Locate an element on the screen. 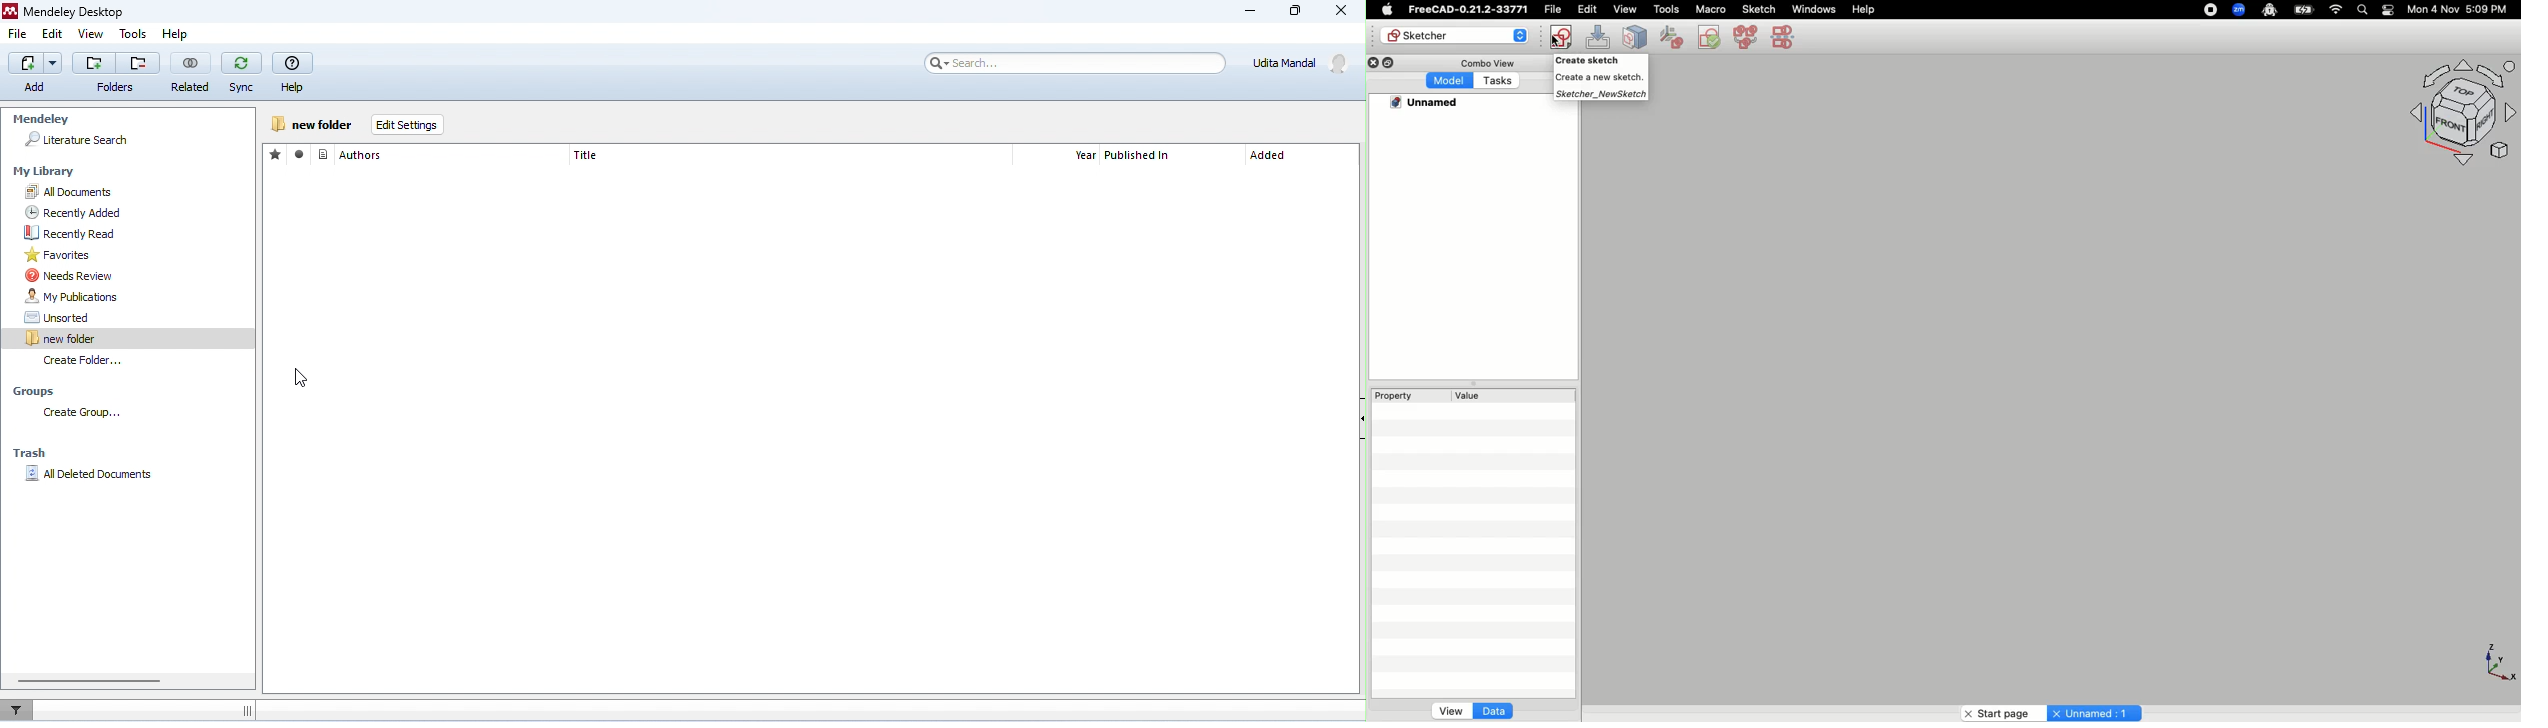  Convert to construction geometry is located at coordinates (1788, 38).